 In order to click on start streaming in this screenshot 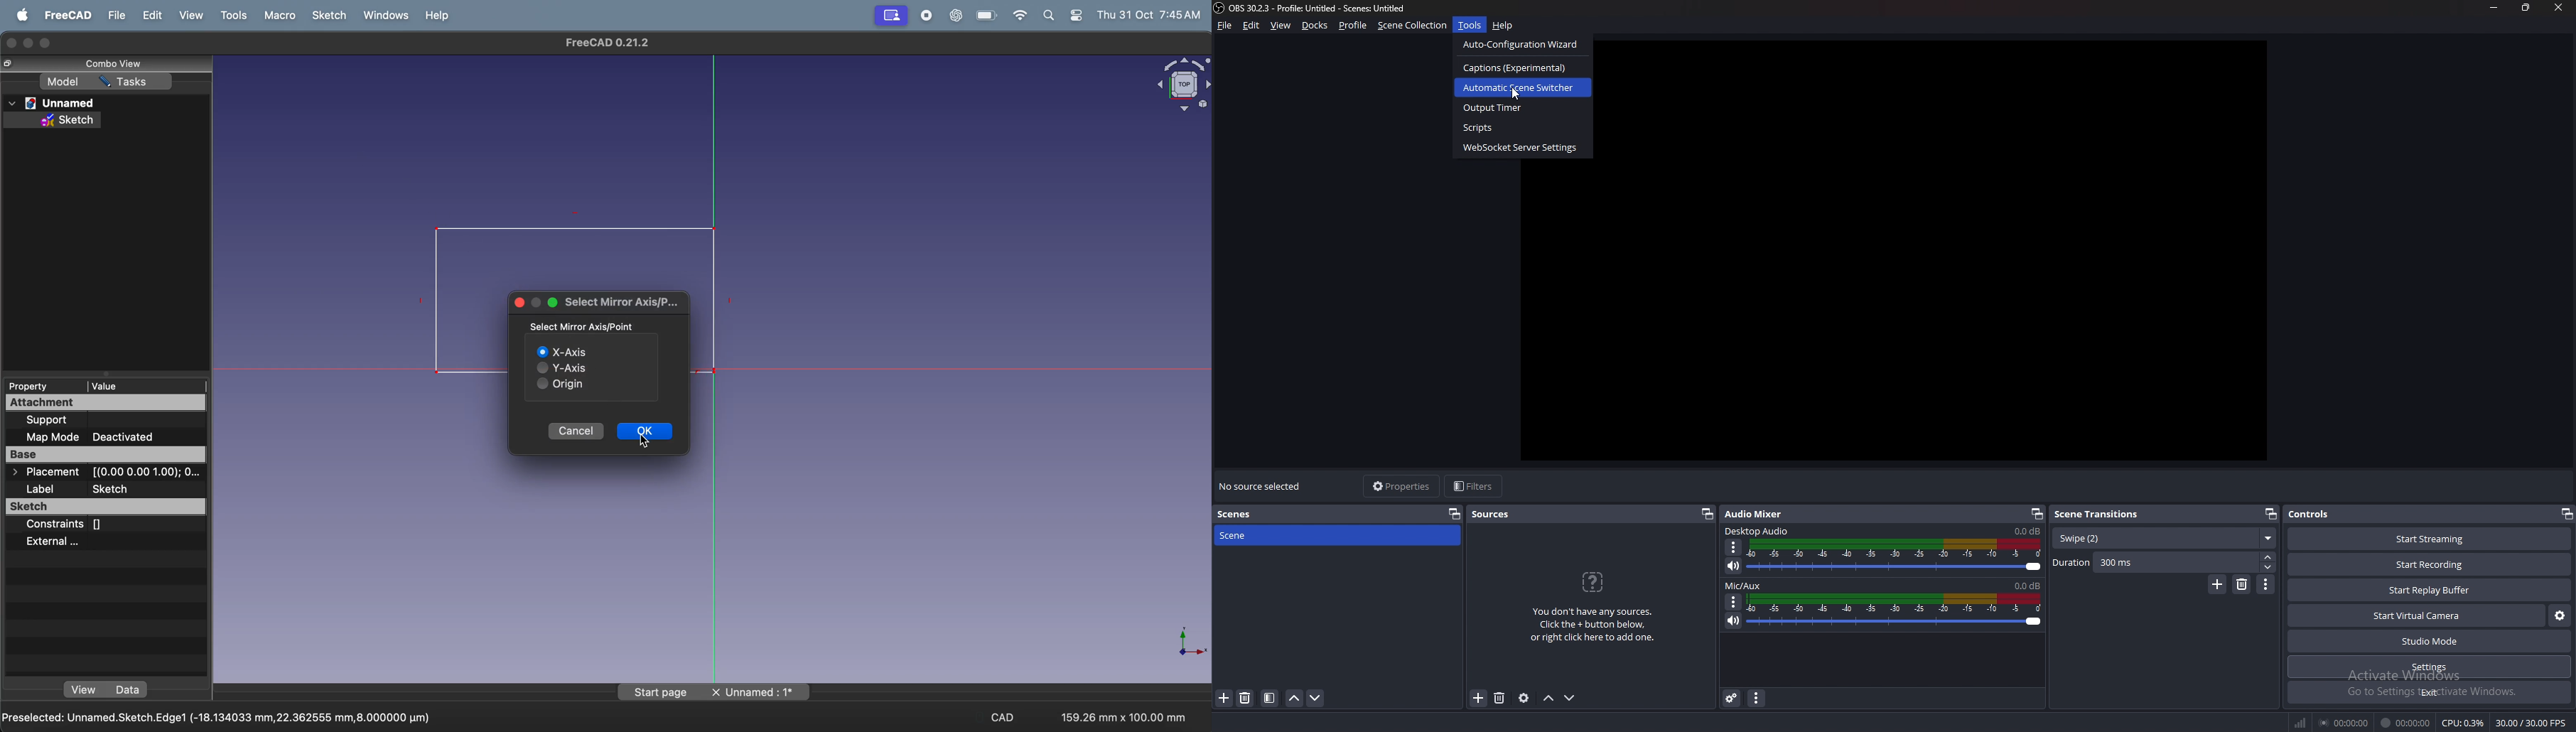, I will do `click(2431, 539)`.